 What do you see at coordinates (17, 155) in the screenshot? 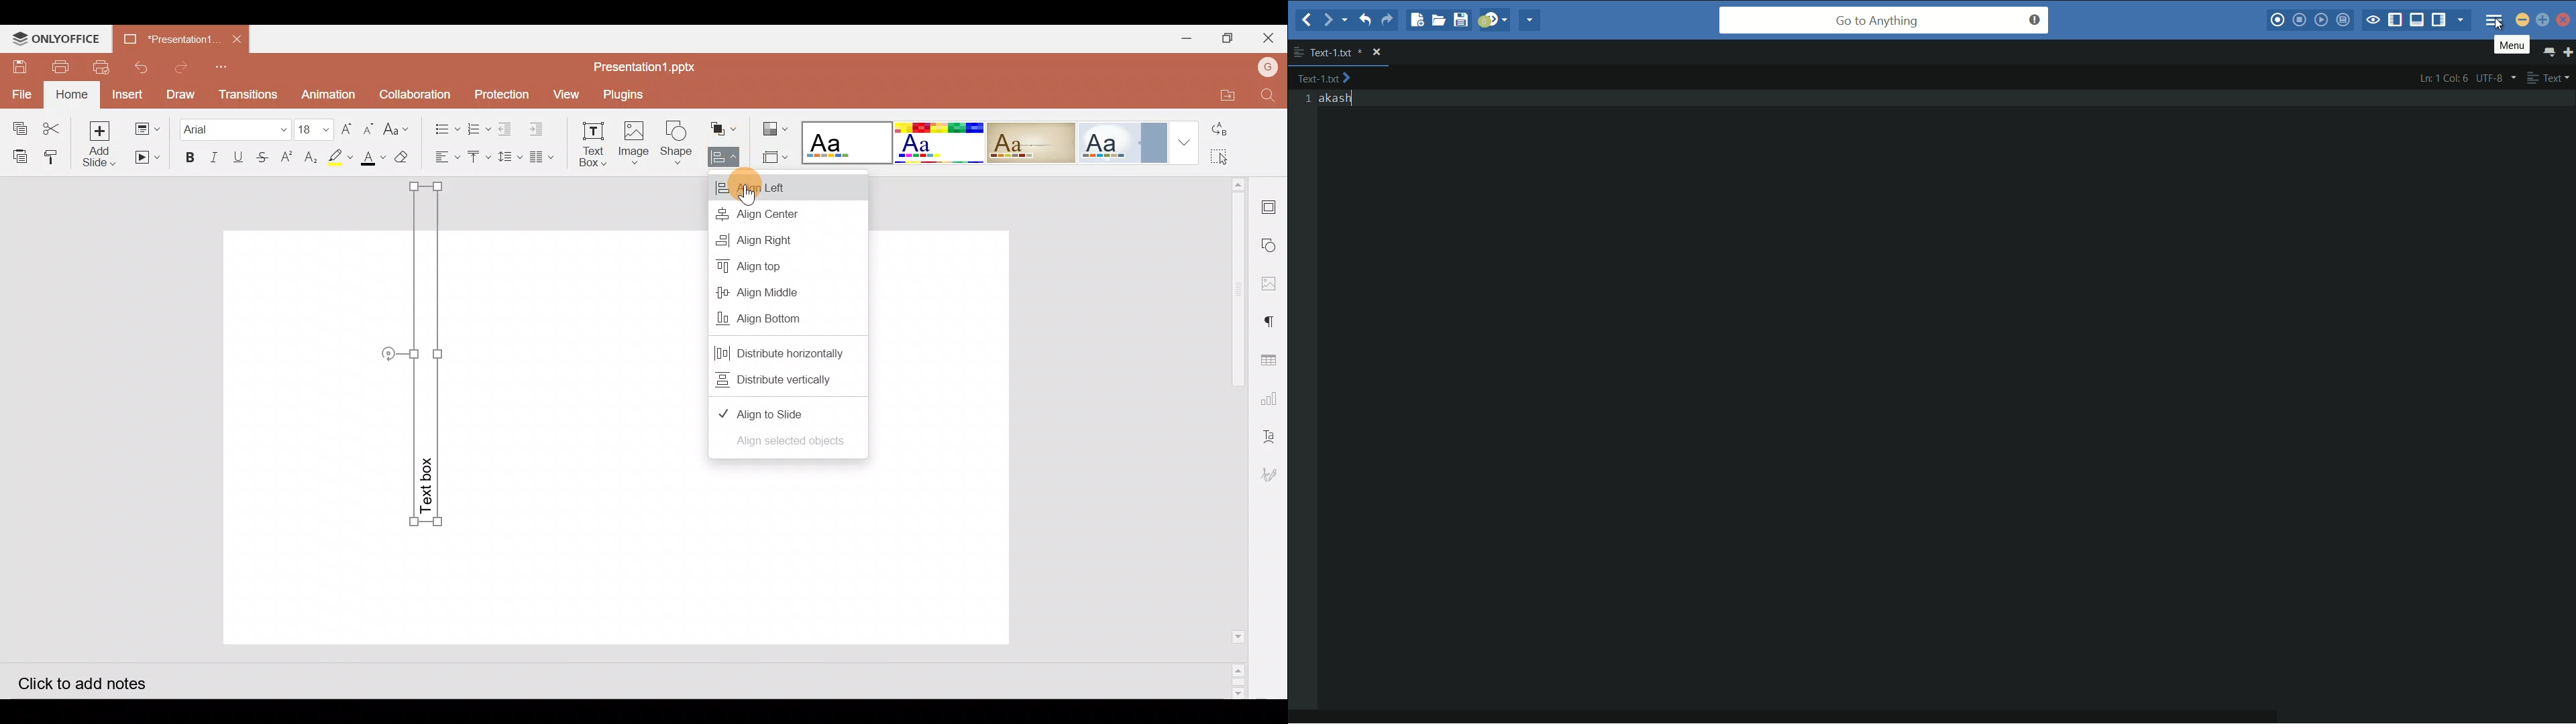
I see `Paste` at bounding box center [17, 155].